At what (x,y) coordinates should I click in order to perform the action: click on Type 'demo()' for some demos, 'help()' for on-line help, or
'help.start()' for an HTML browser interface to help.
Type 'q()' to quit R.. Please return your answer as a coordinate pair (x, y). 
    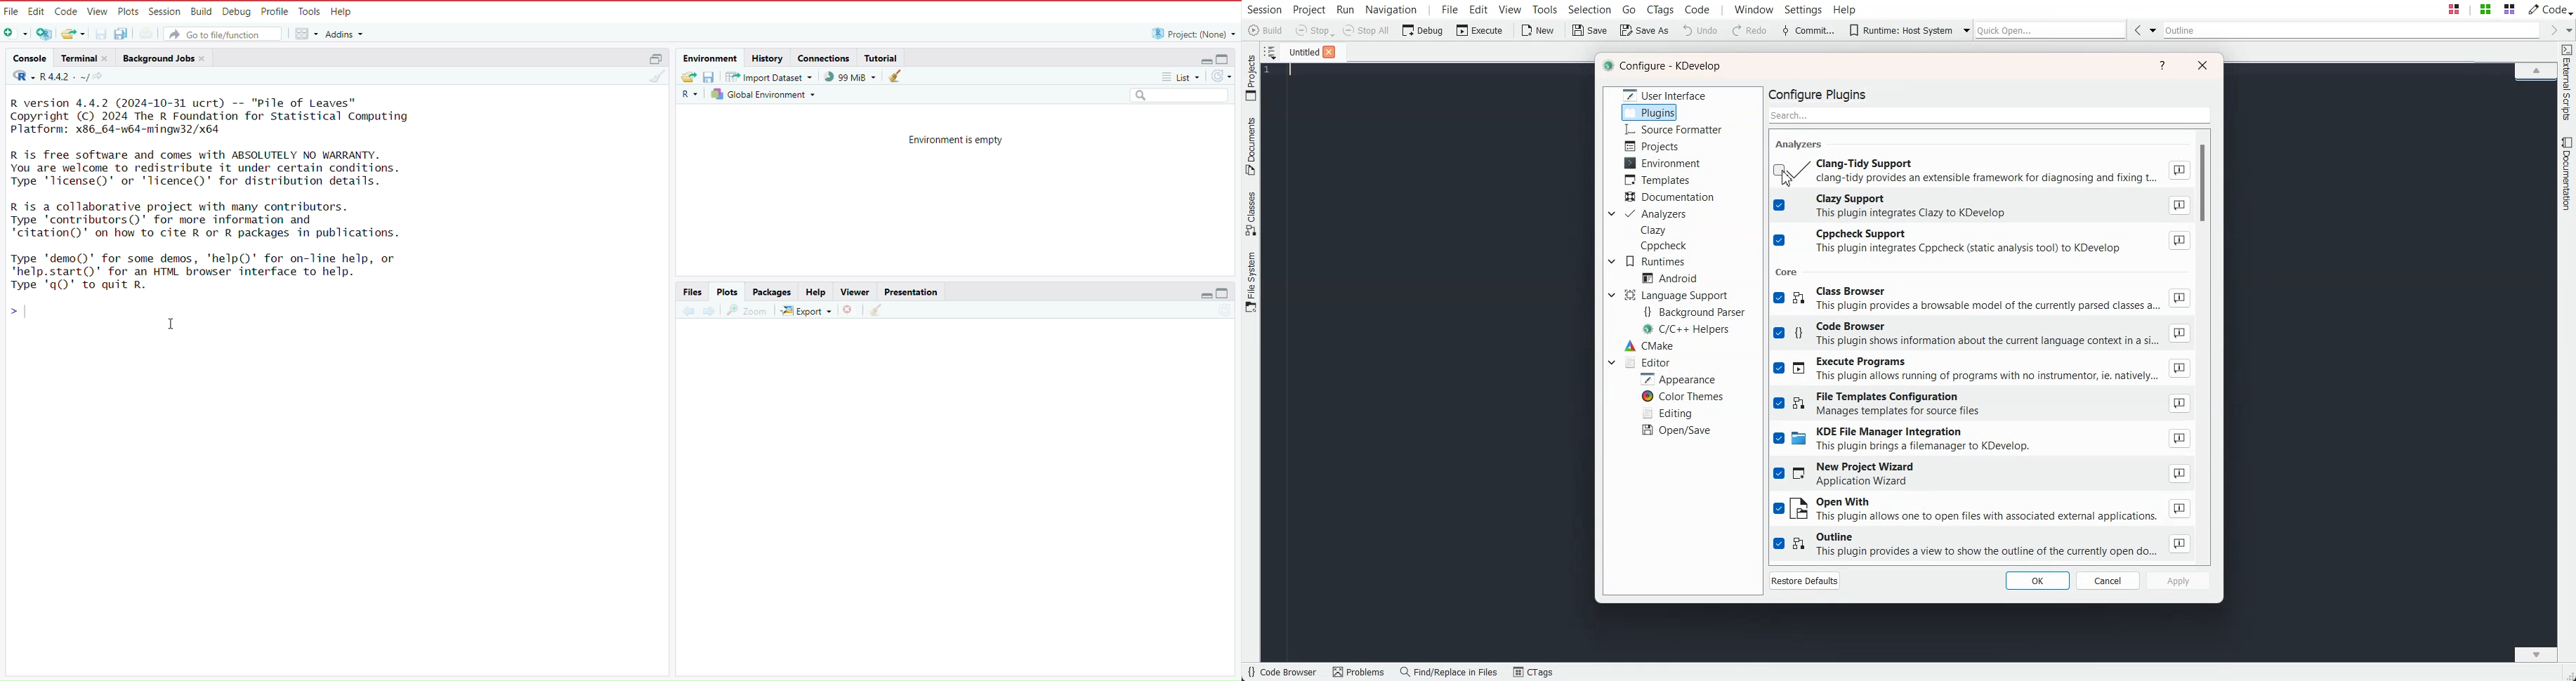
    Looking at the image, I should click on (214, 271).